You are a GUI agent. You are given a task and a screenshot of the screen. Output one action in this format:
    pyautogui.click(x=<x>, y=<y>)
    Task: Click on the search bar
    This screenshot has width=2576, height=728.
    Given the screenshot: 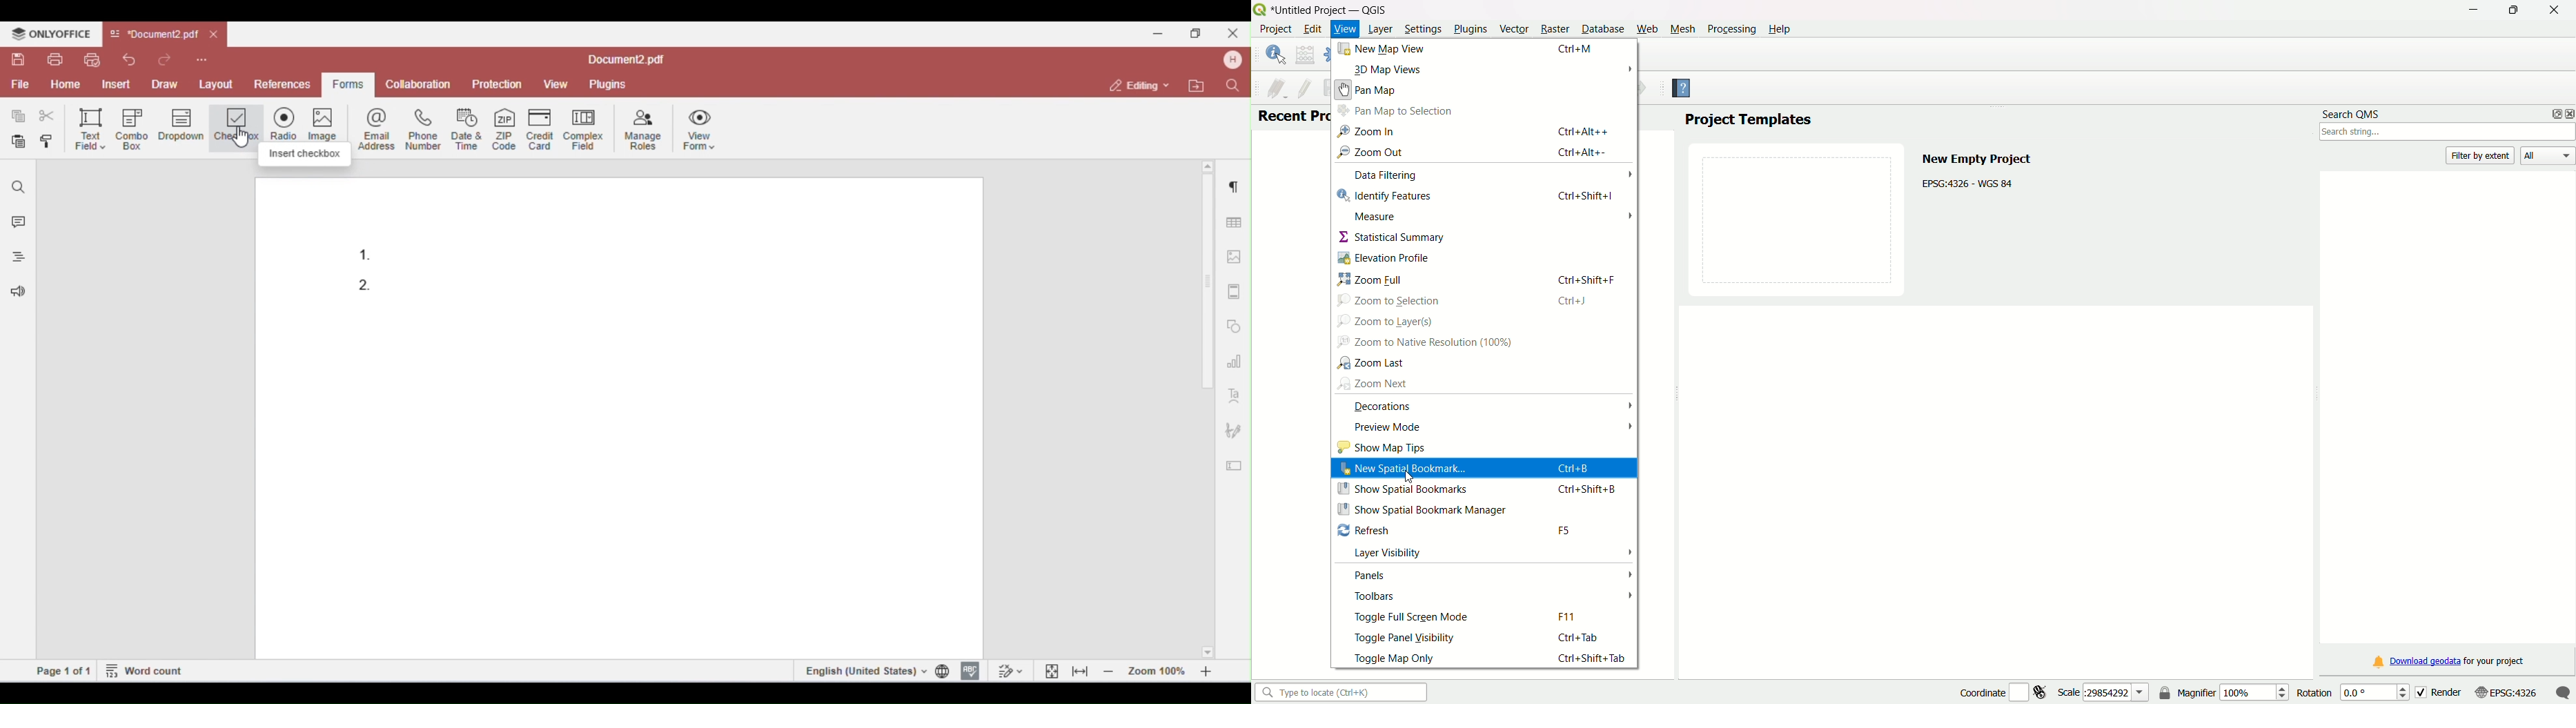 What is the action you would take?
    pyautogui.click(x=1339, y=692)
    